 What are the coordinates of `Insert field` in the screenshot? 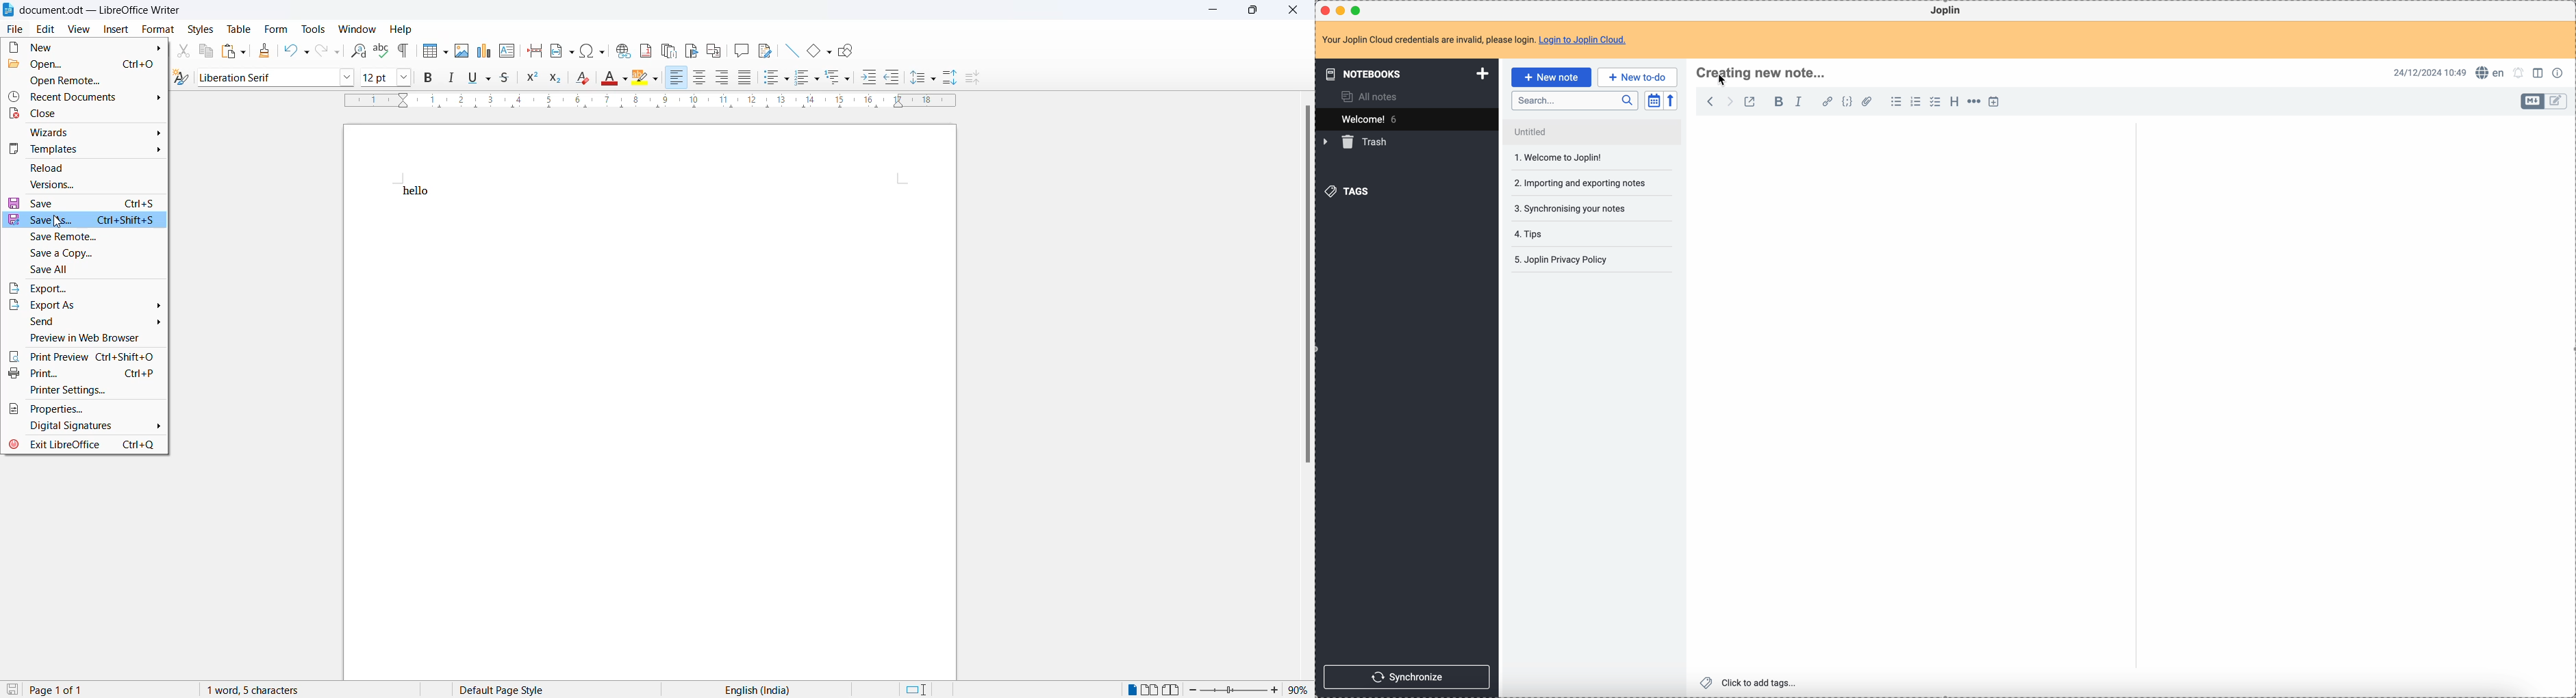 It's located at (561, 51).